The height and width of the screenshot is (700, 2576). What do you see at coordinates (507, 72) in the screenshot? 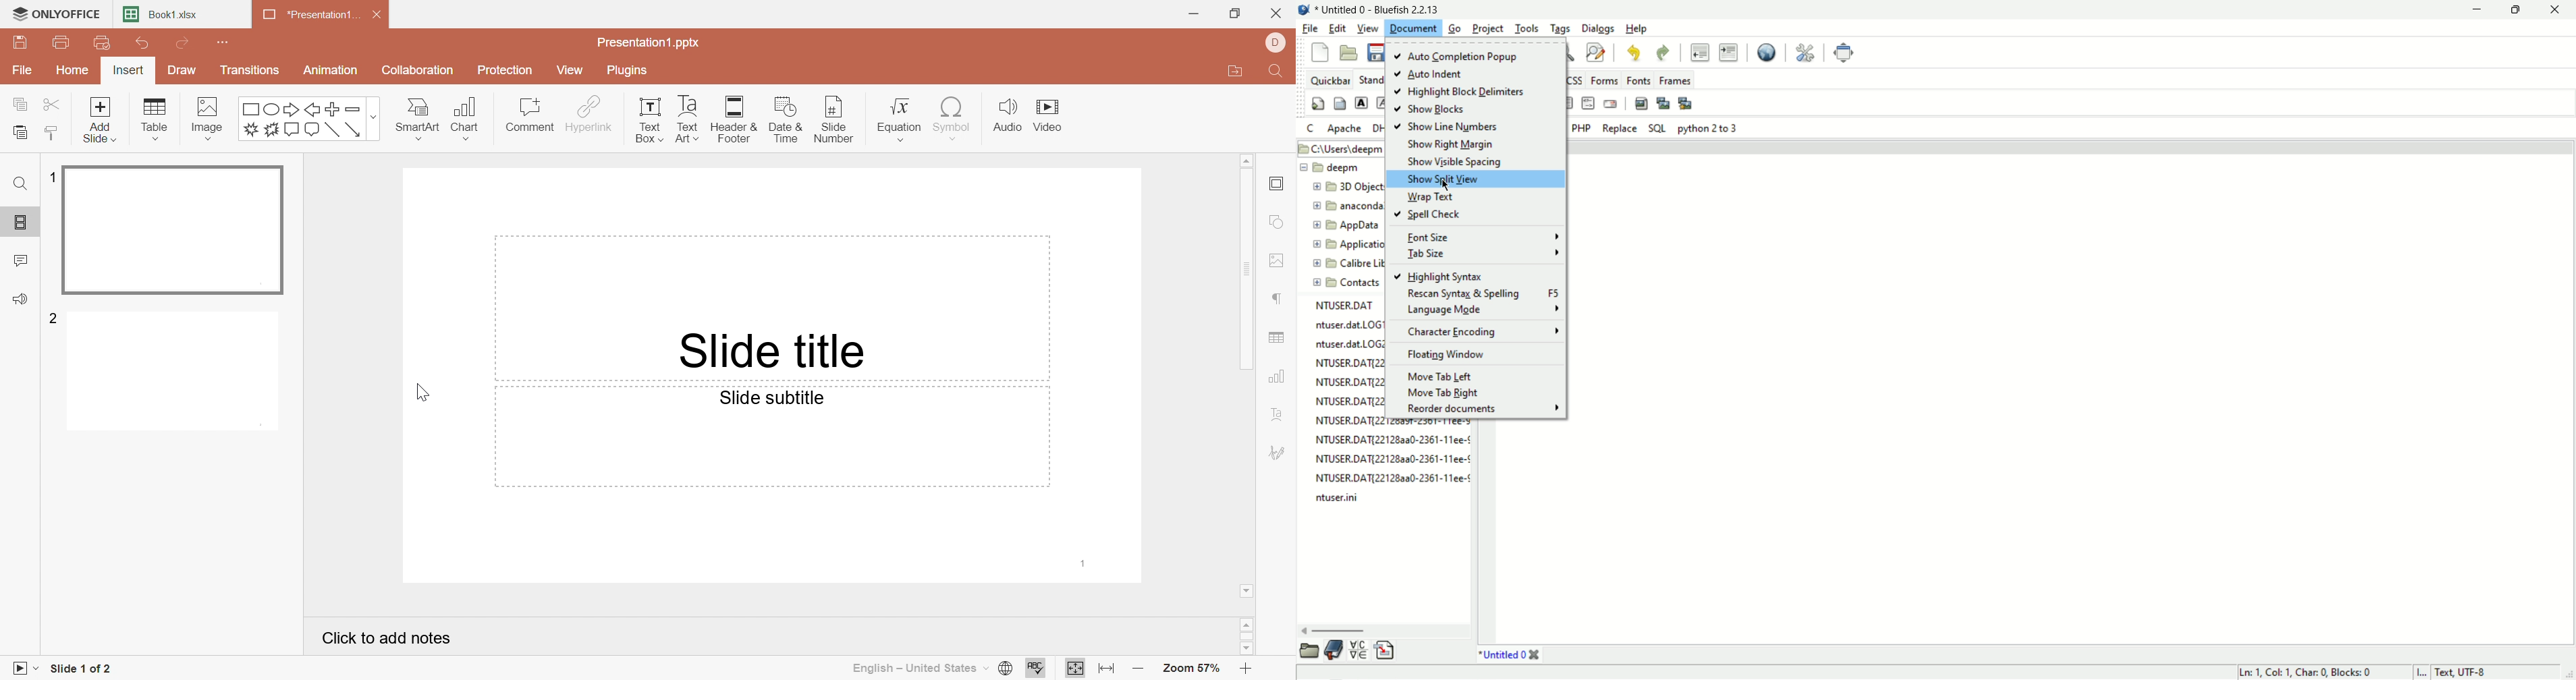
I see `Protection` at bounding box center [507, 72].